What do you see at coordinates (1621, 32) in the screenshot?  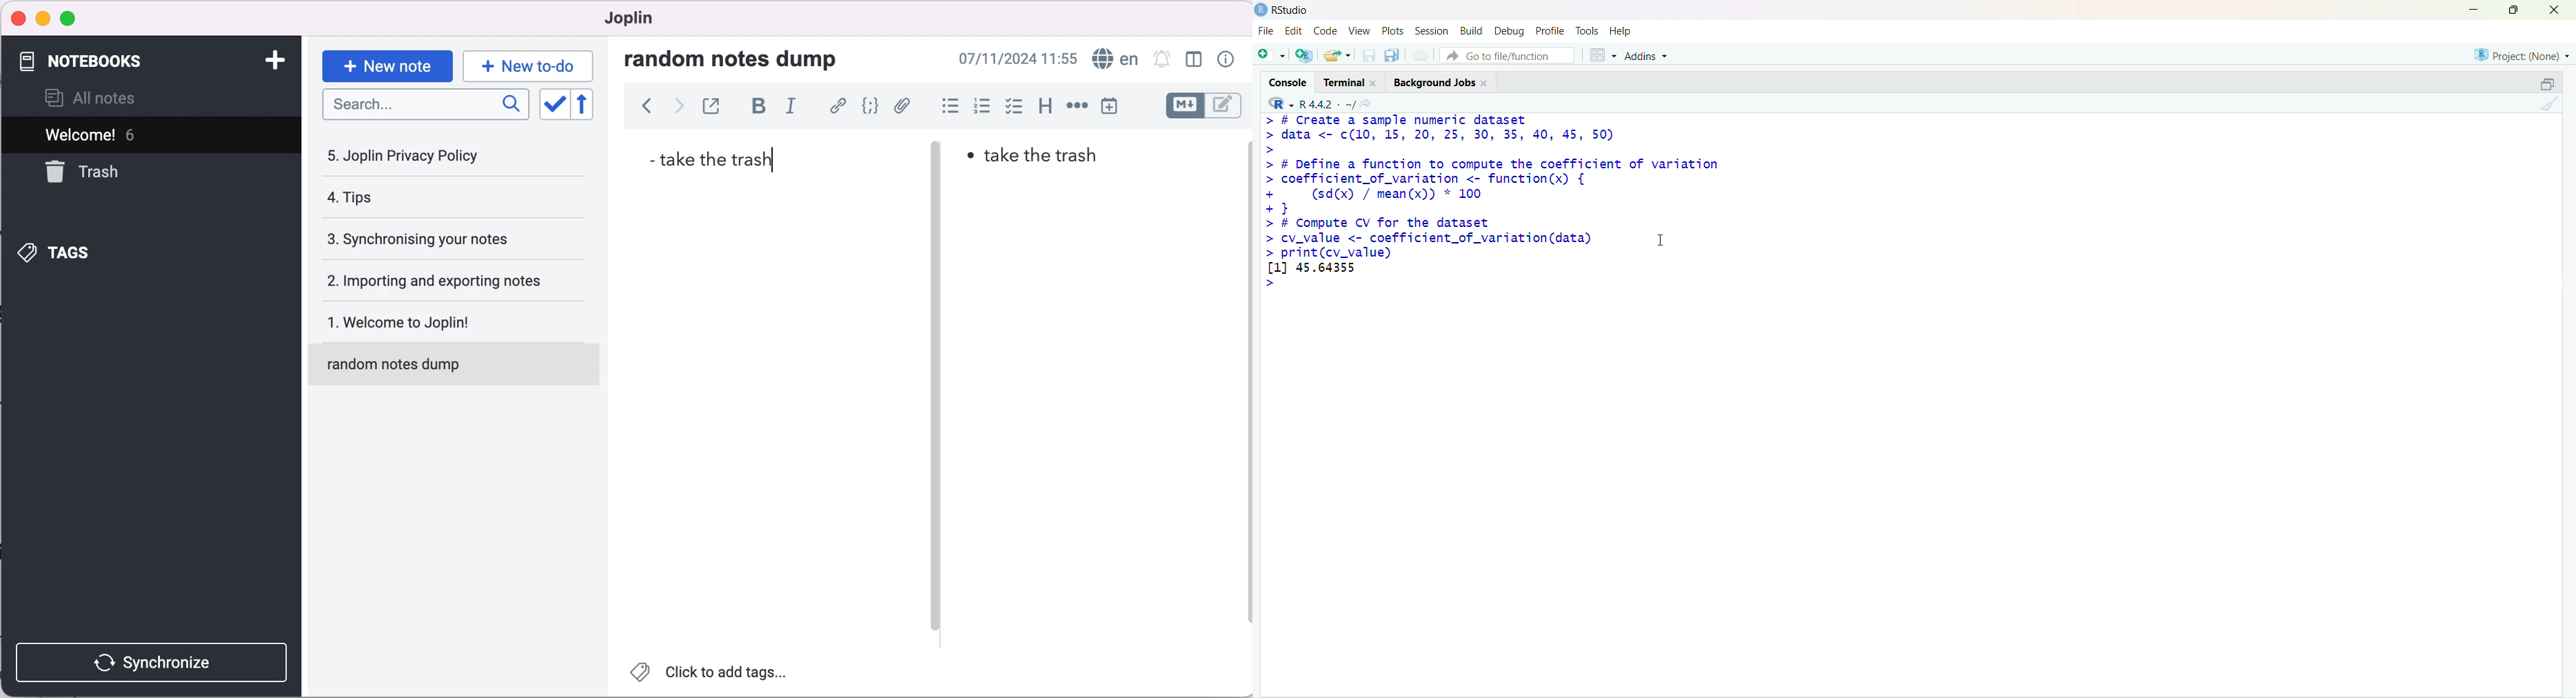 I see `help` at bounding box center [1621, 32].